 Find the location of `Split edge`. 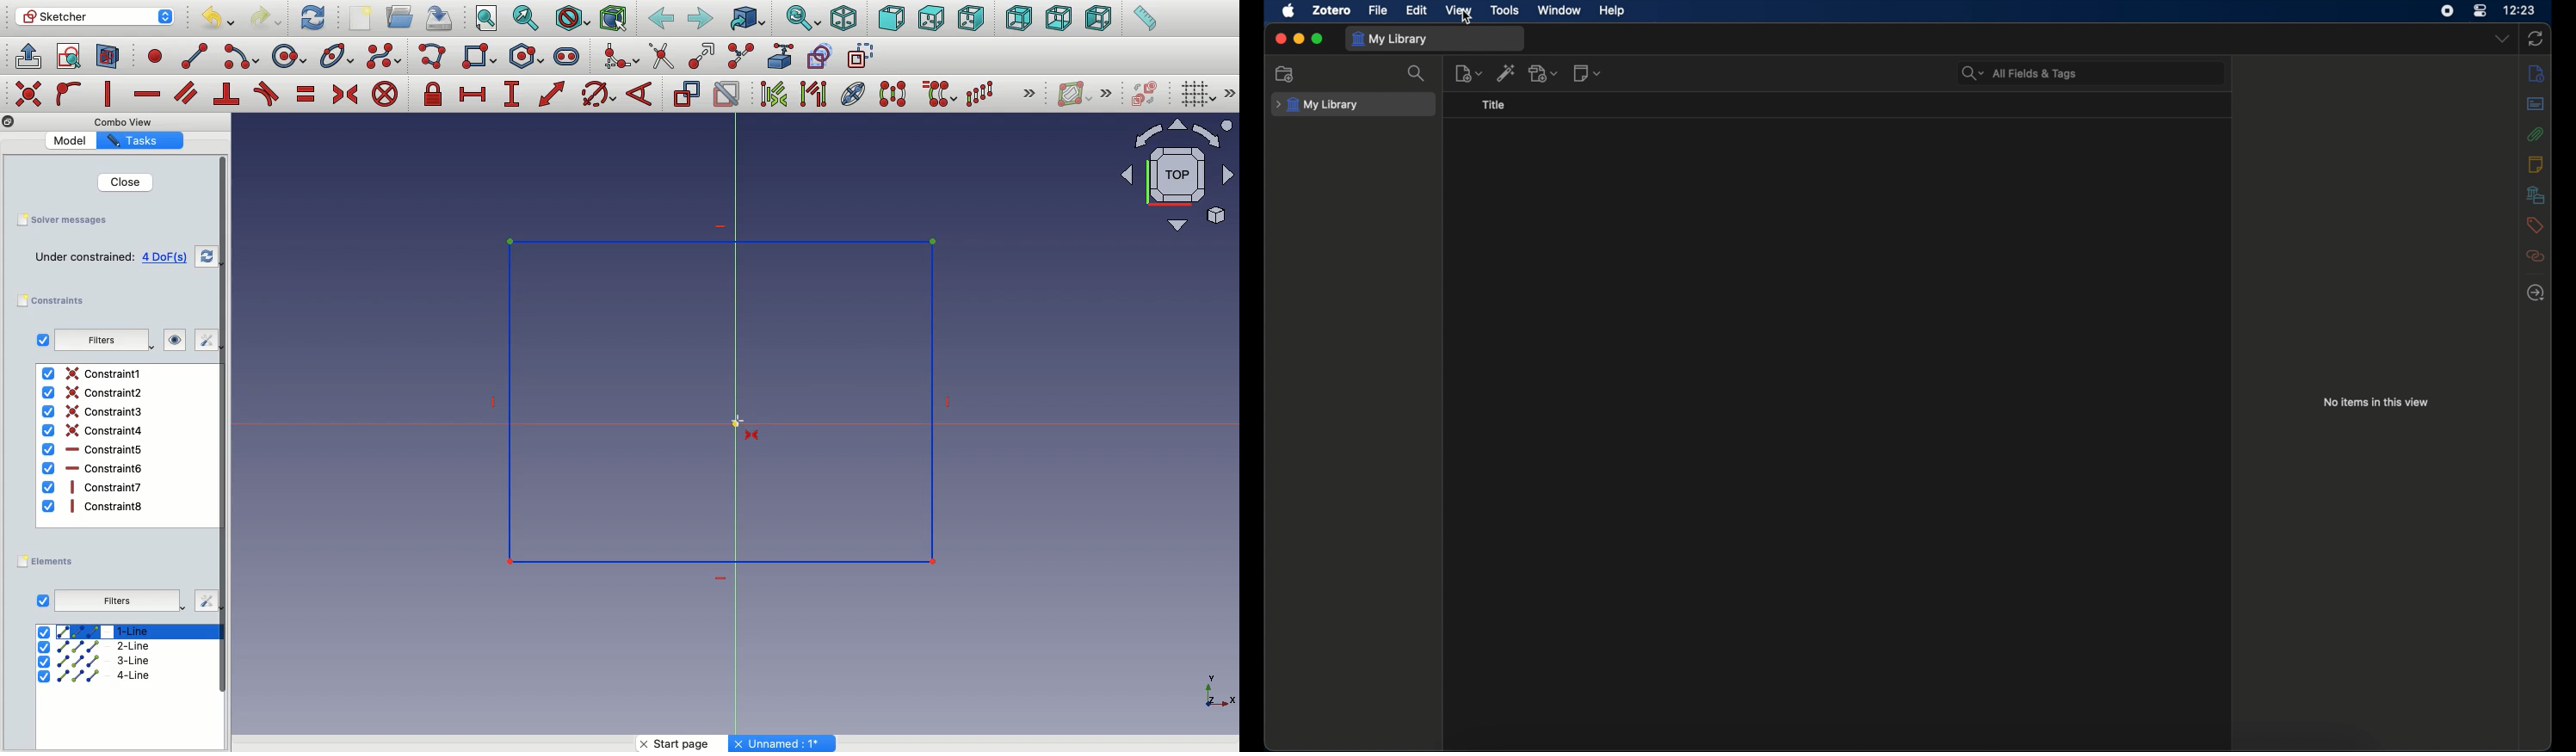

Split edge is located at coordinates (740, 57).